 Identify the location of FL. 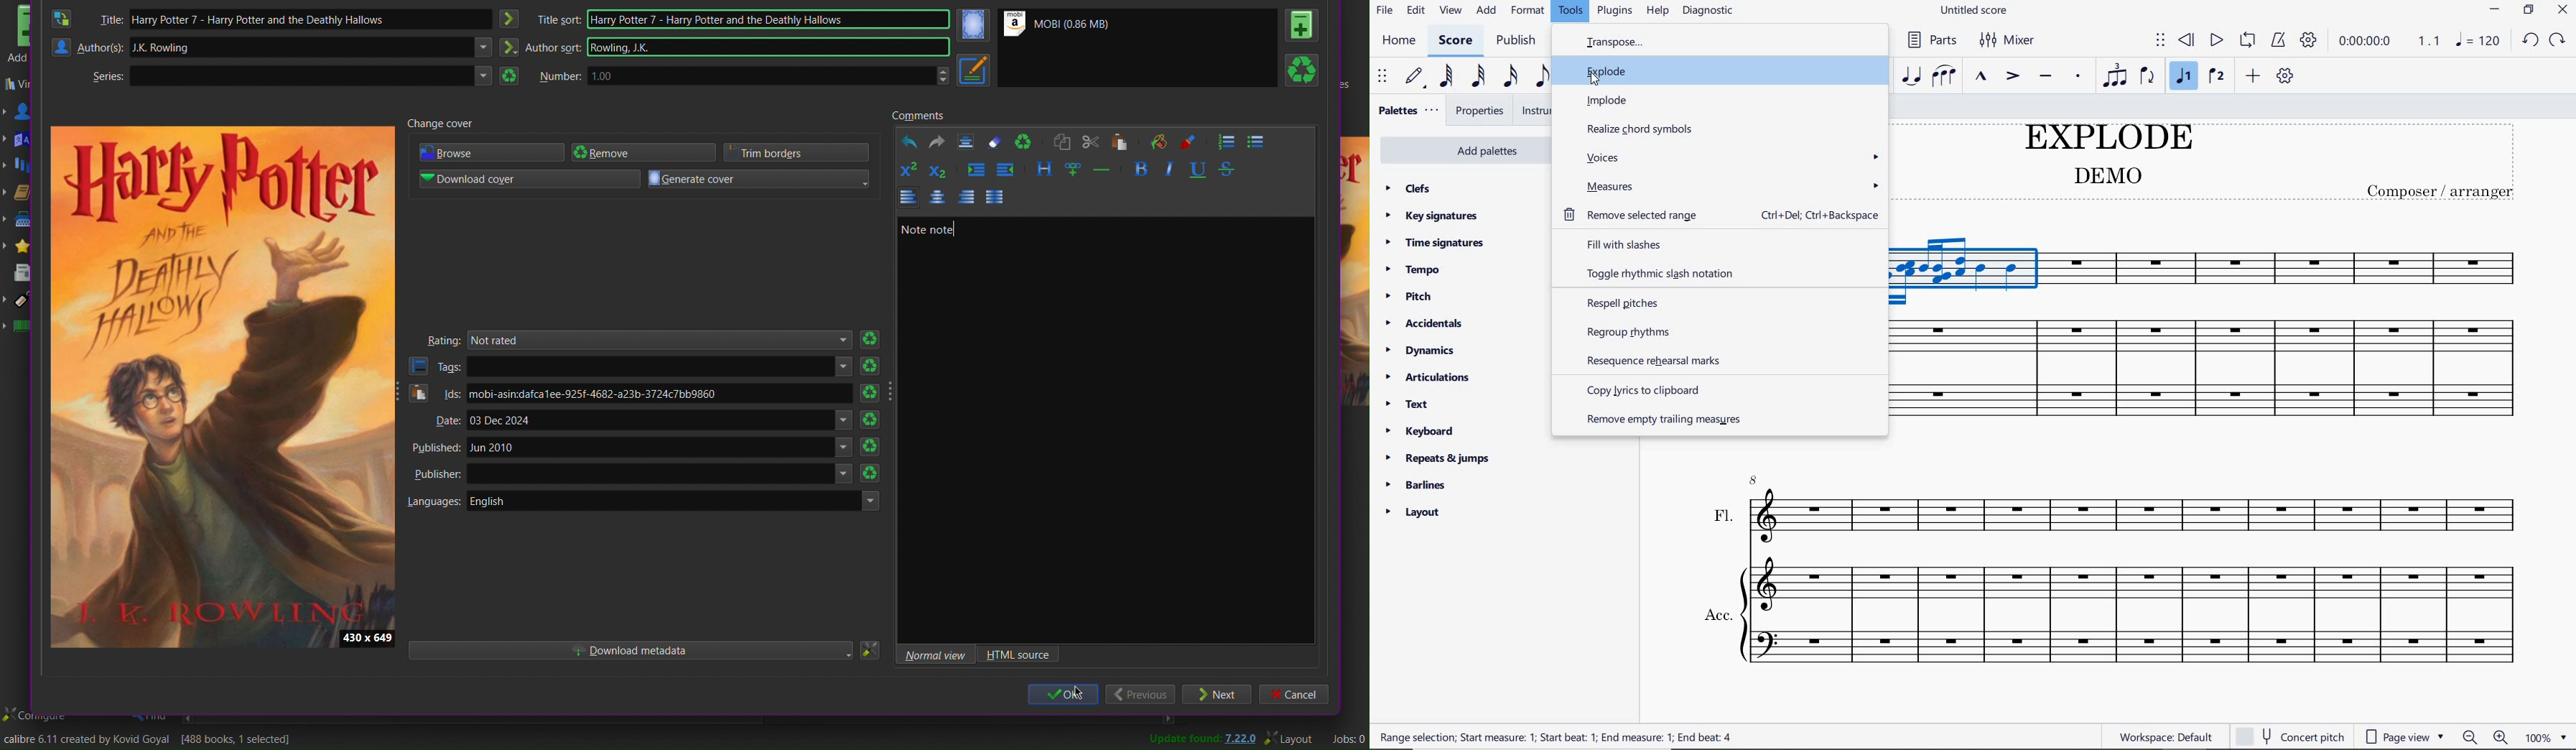
(2115, 510).